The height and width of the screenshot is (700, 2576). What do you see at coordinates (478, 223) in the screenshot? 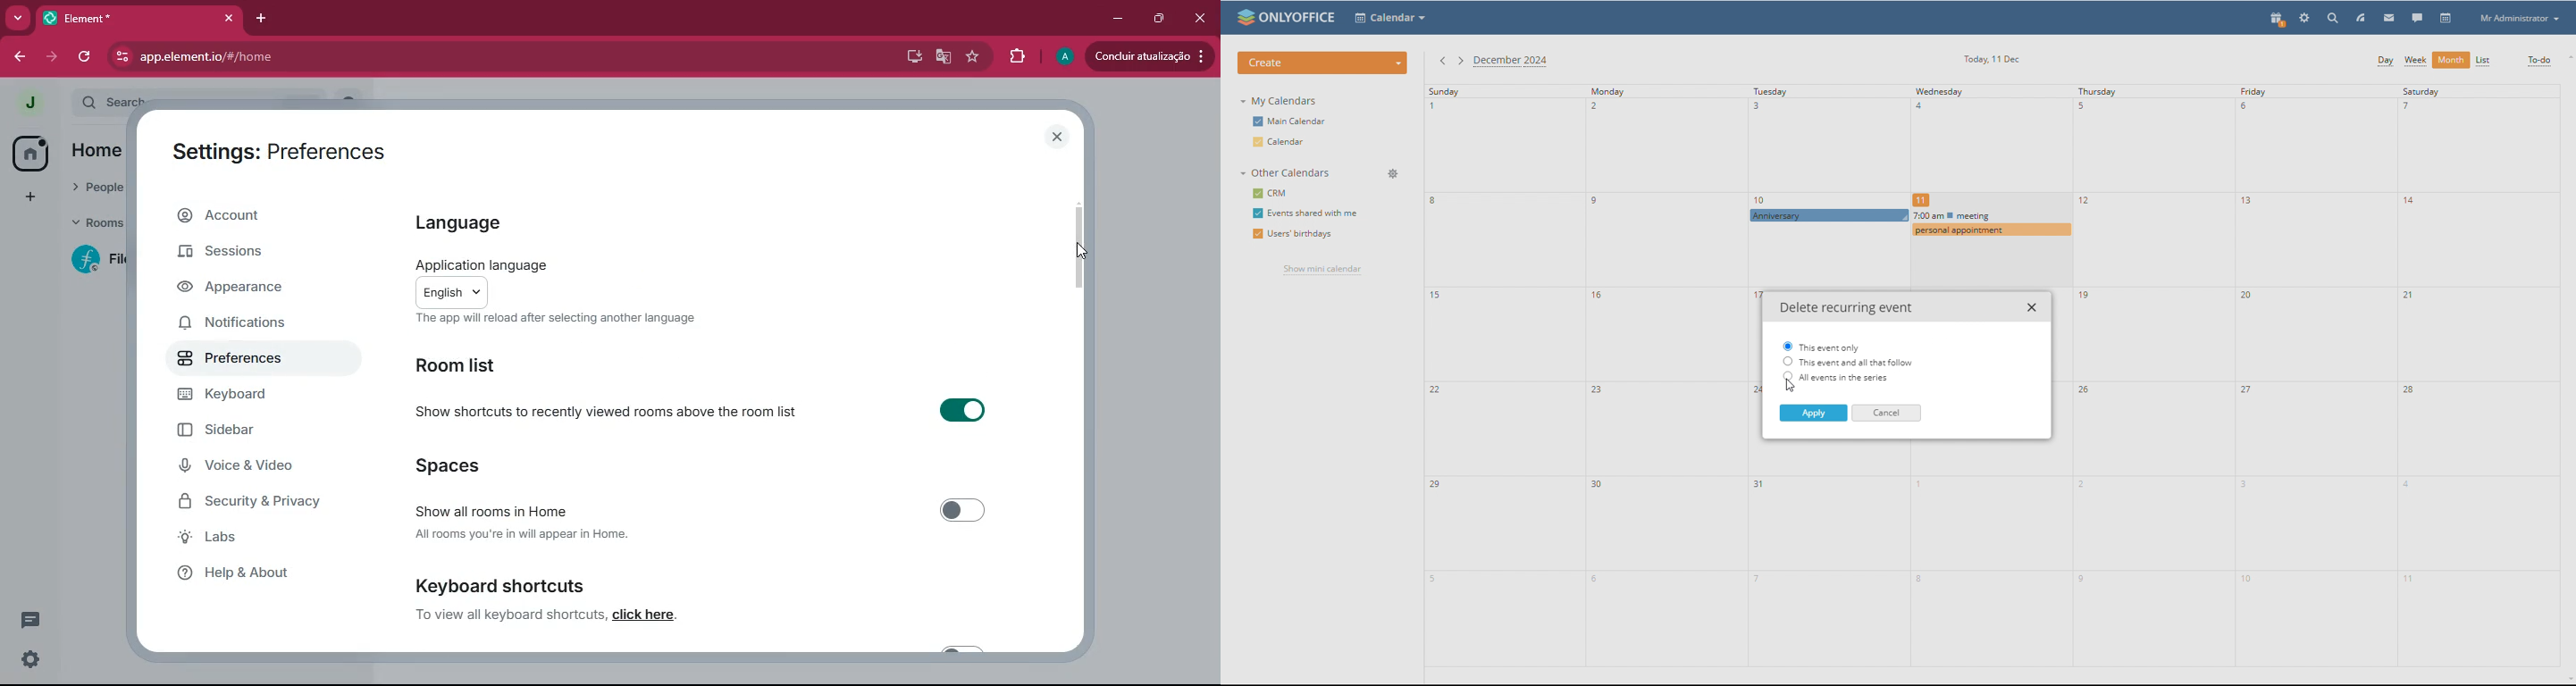
I see `language` at bounding box center [478, 223].